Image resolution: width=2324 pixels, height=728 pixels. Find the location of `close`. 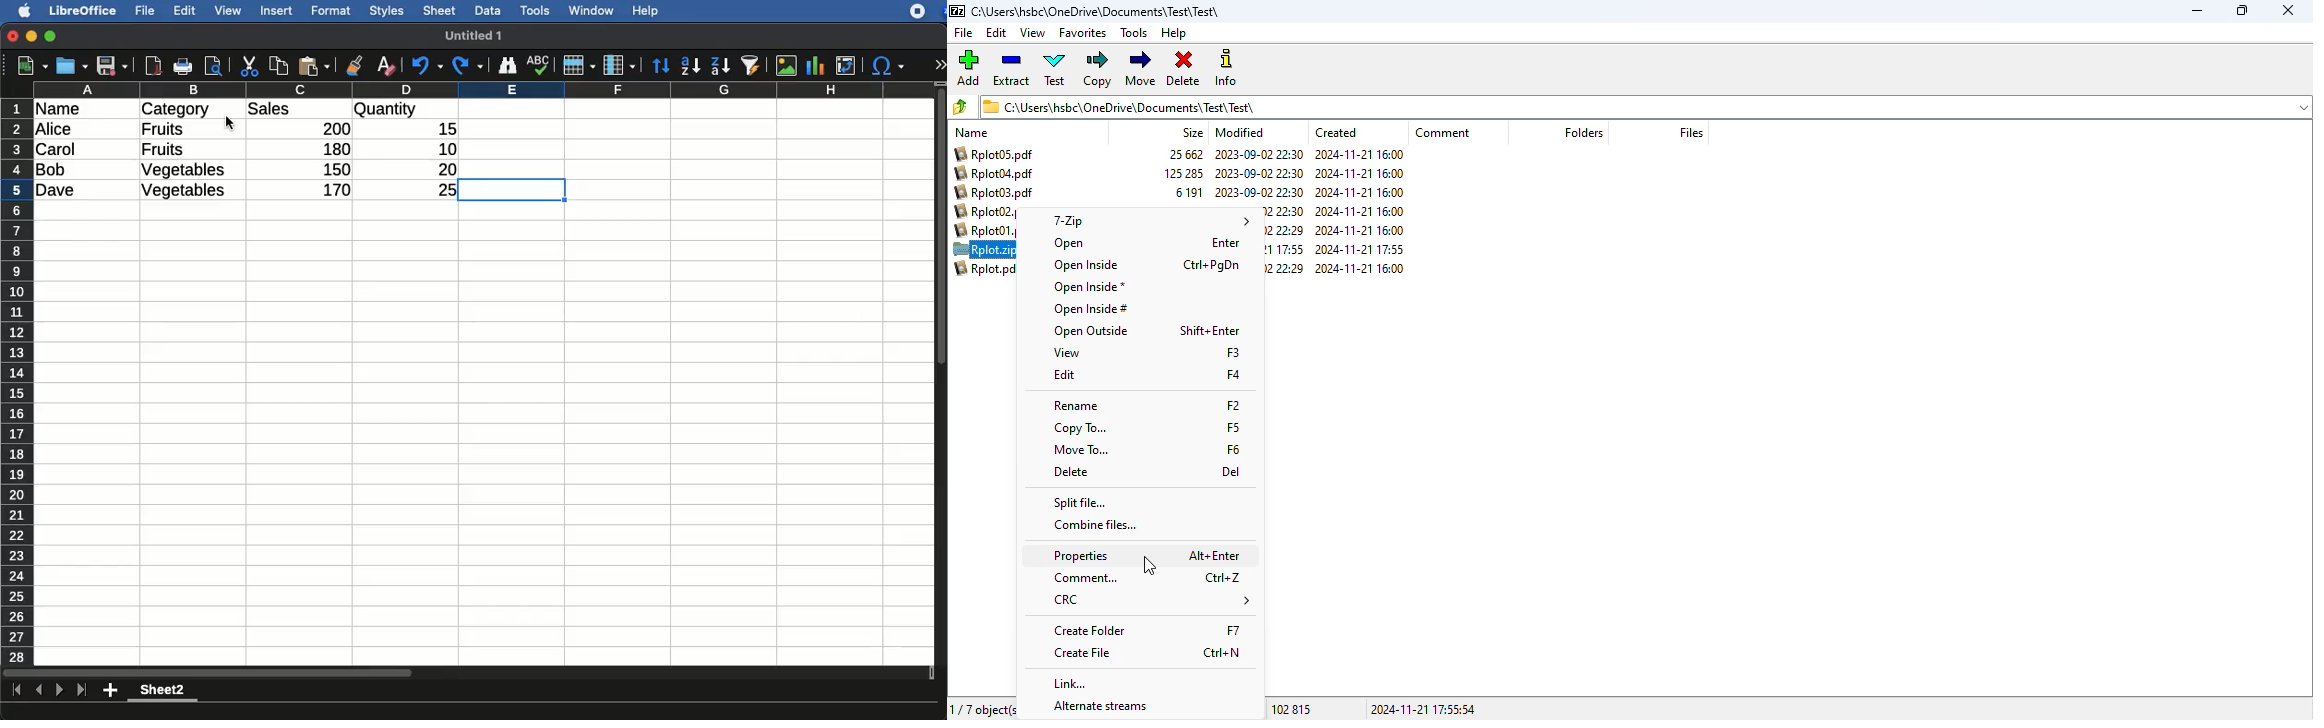

close is located at coordinates (2288, 11).